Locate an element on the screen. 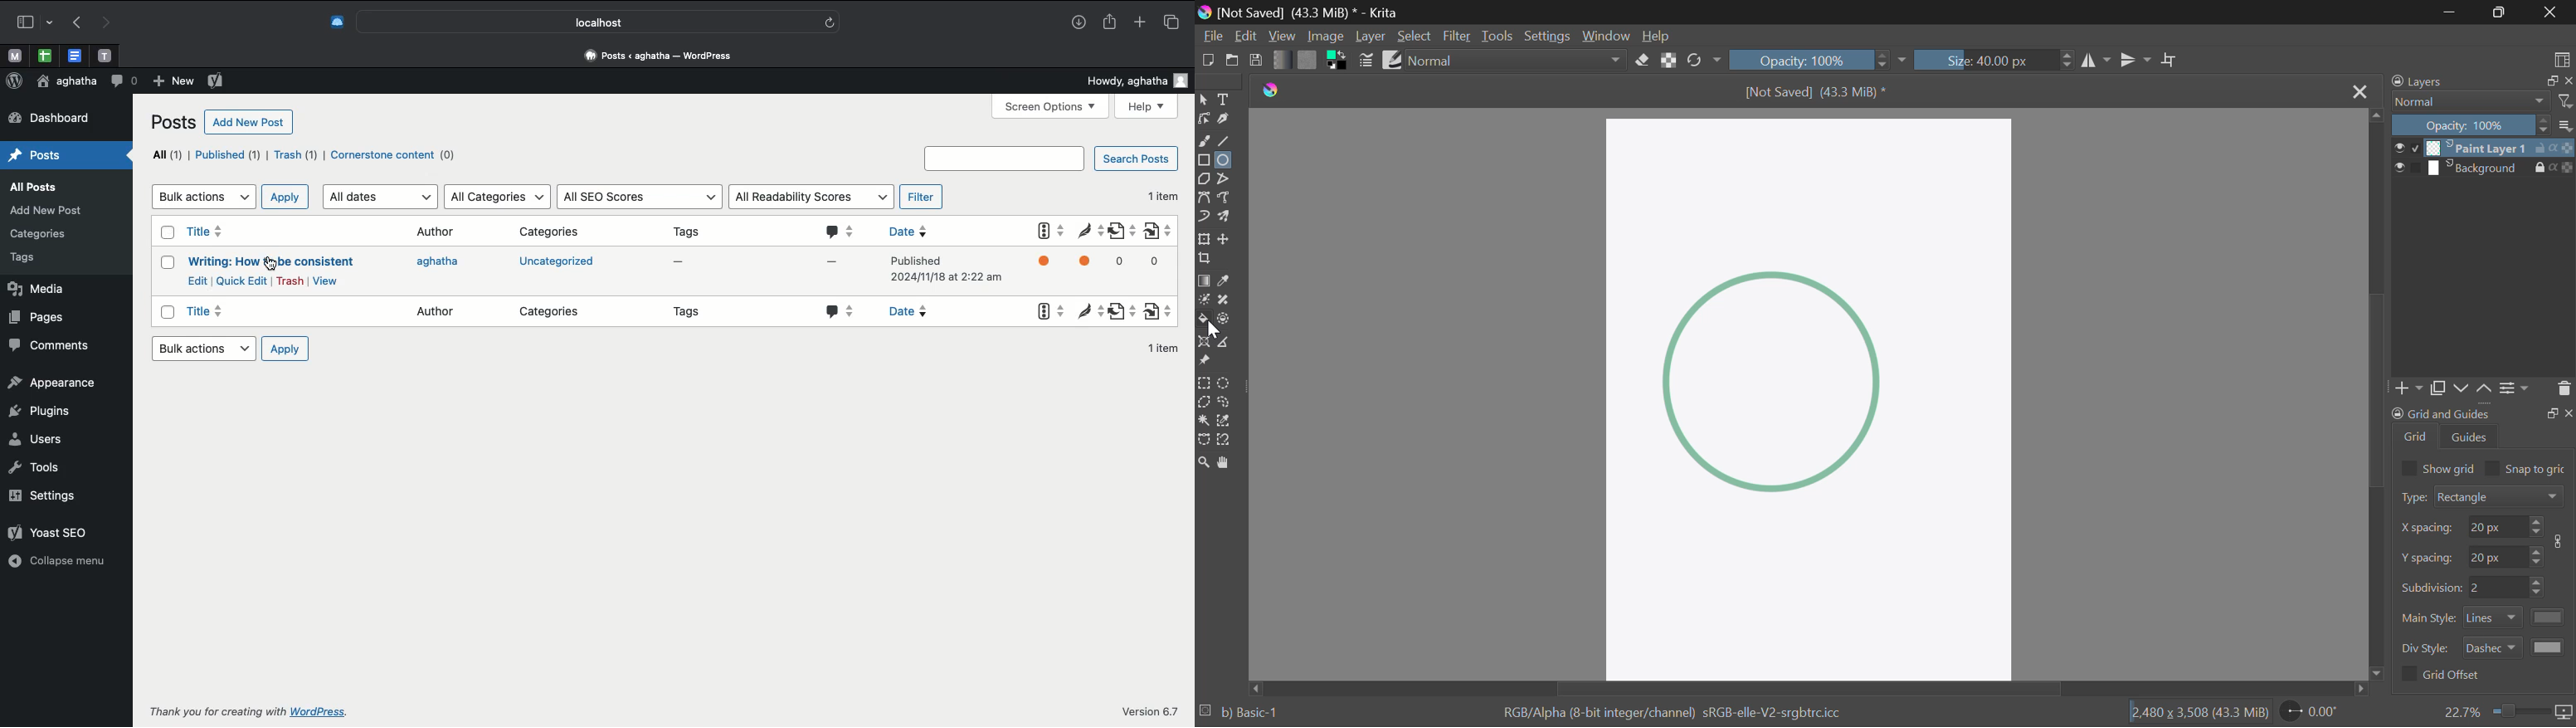 This screenshot has width=2576, height=728. Polygon is located at coordinates (1203, 178).